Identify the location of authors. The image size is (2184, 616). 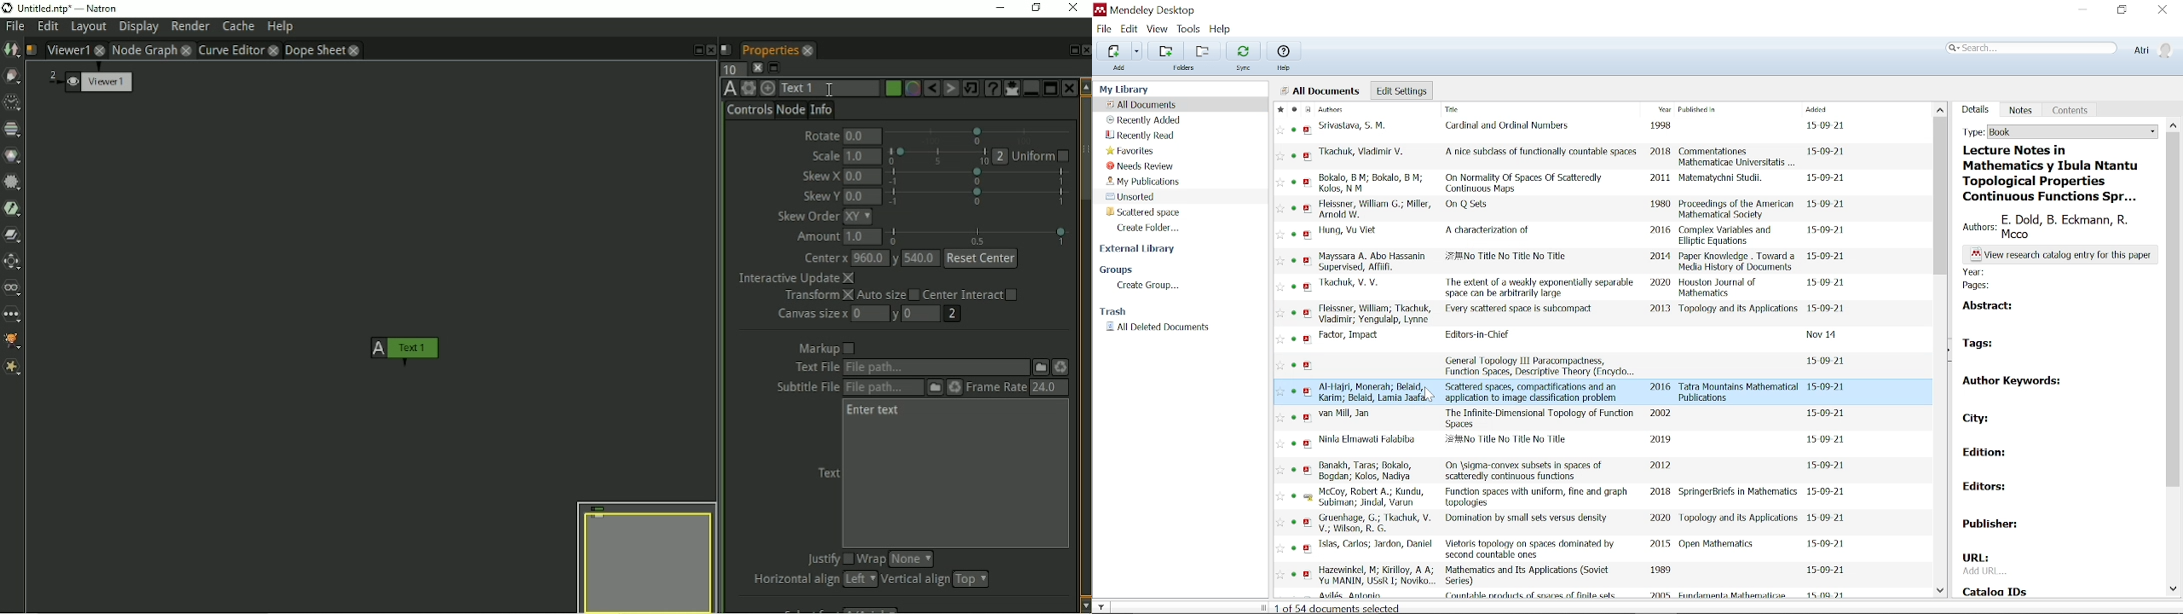
(1377, 524).